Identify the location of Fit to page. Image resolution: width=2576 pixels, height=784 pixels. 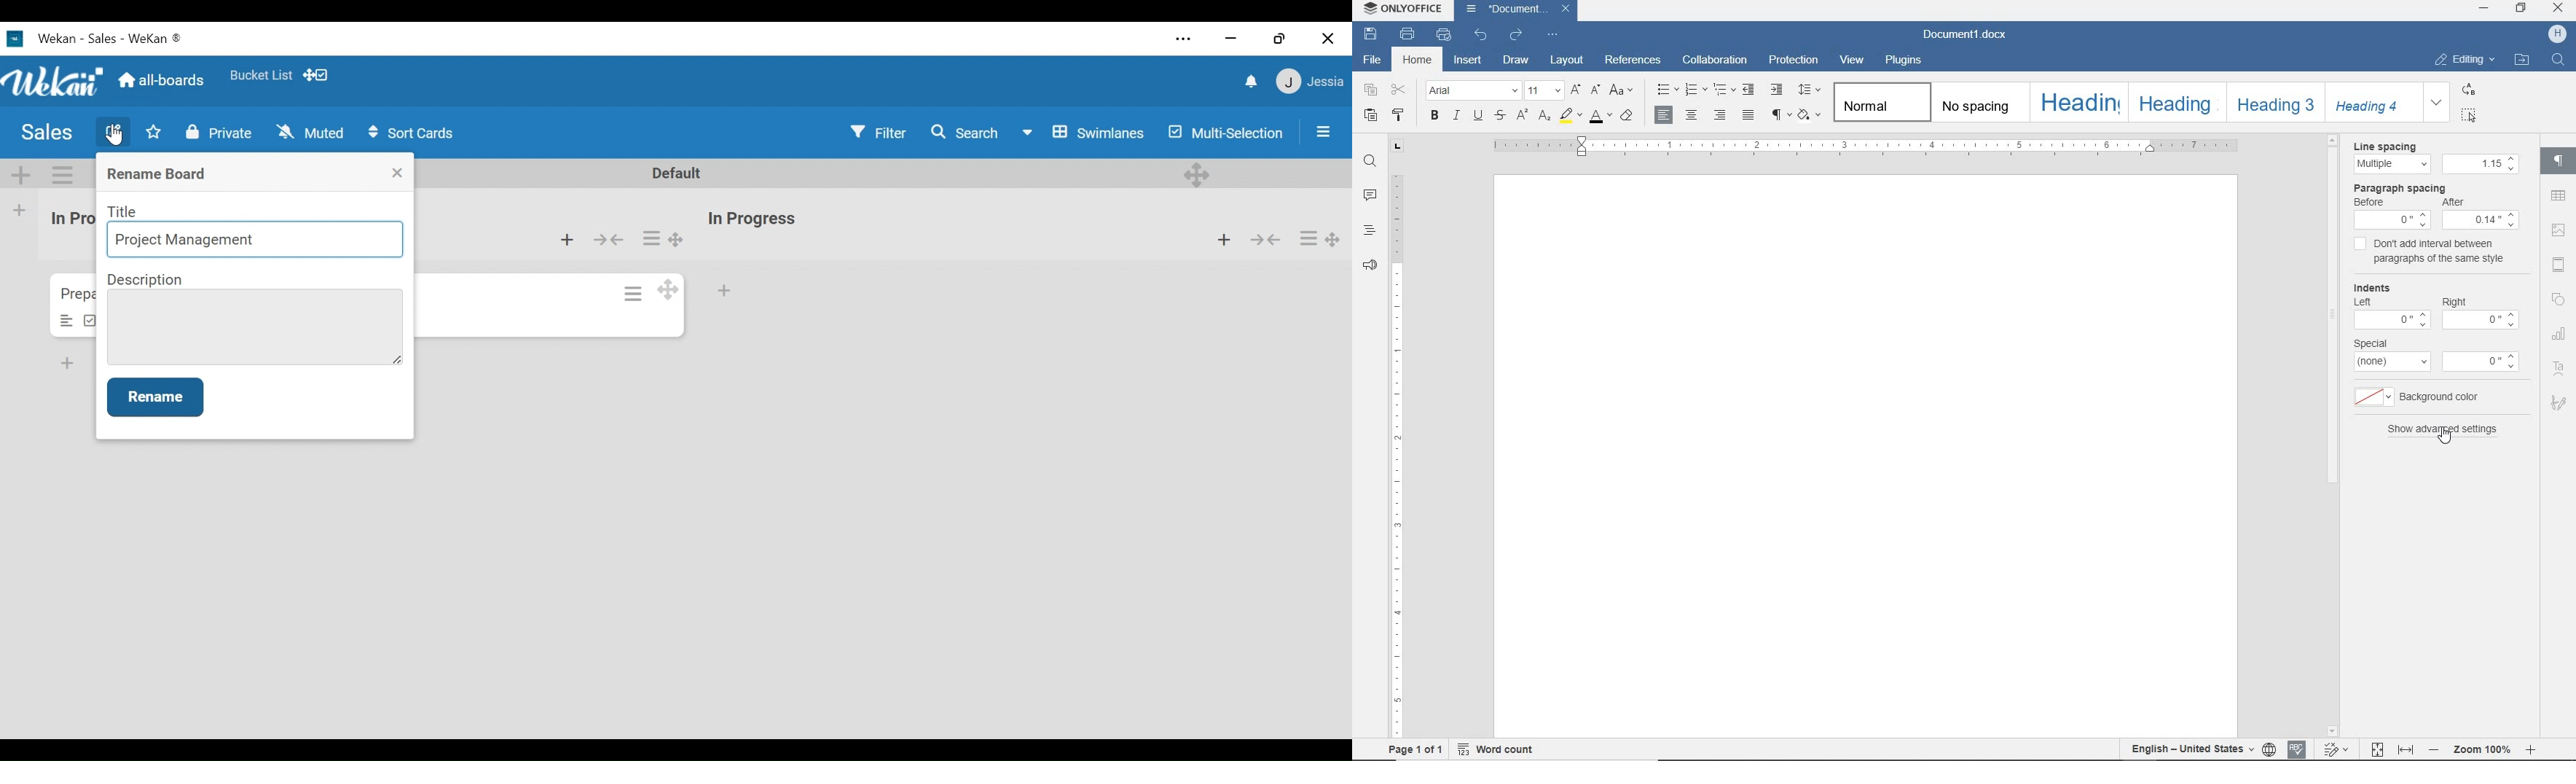
(2377, 749).